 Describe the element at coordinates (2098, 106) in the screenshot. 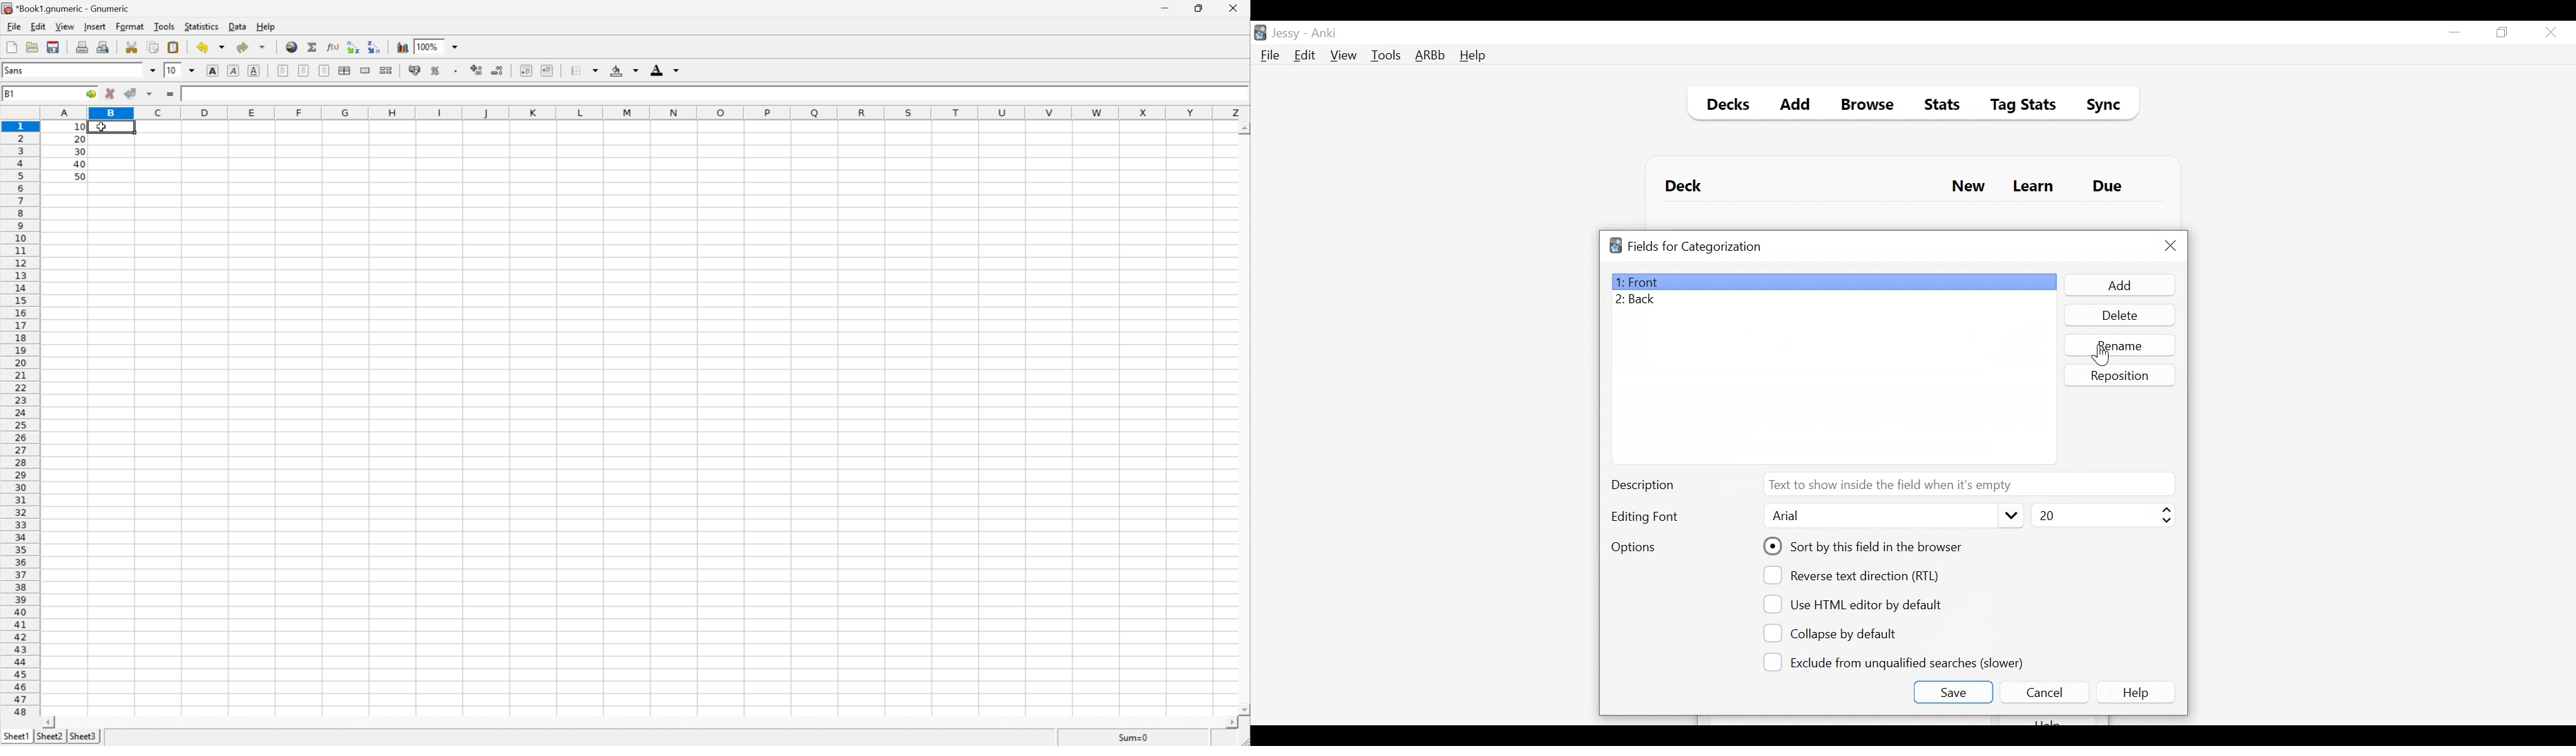

I see `Sybc` at that location.